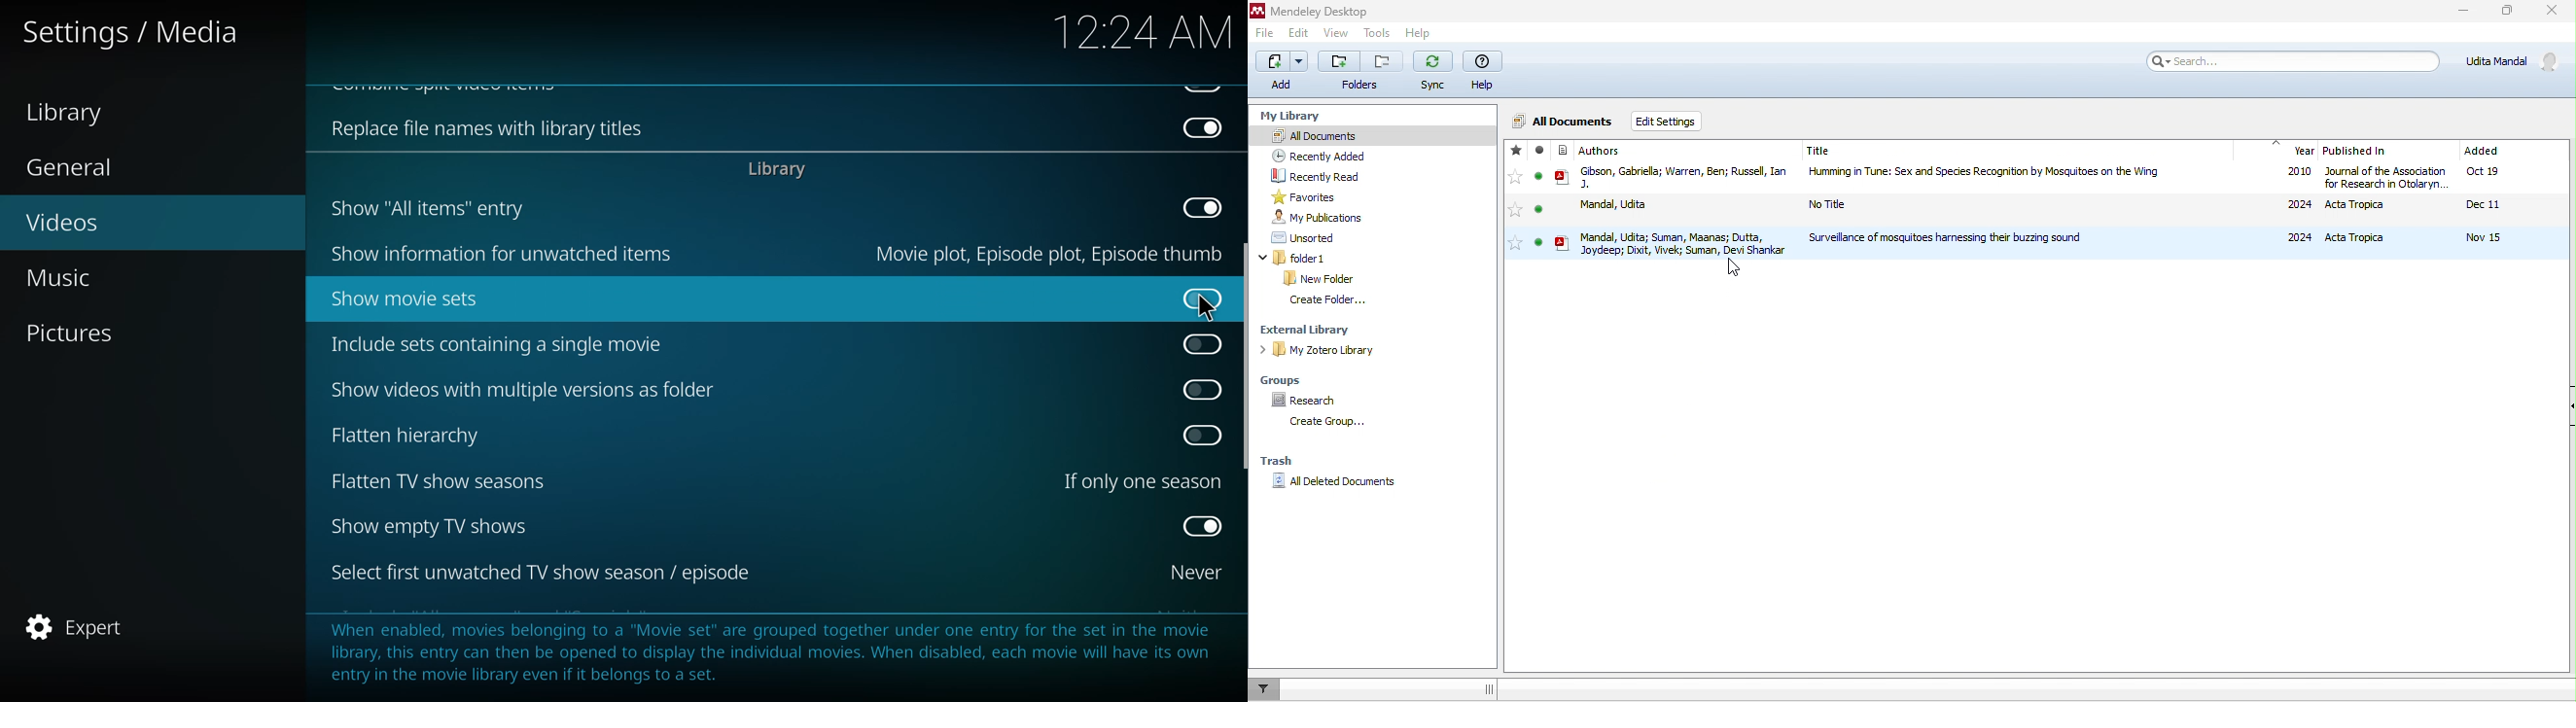 Image resolution: width=2576 pixels, height=728 pixels. I want to click on all documents, so click(1369, 135).